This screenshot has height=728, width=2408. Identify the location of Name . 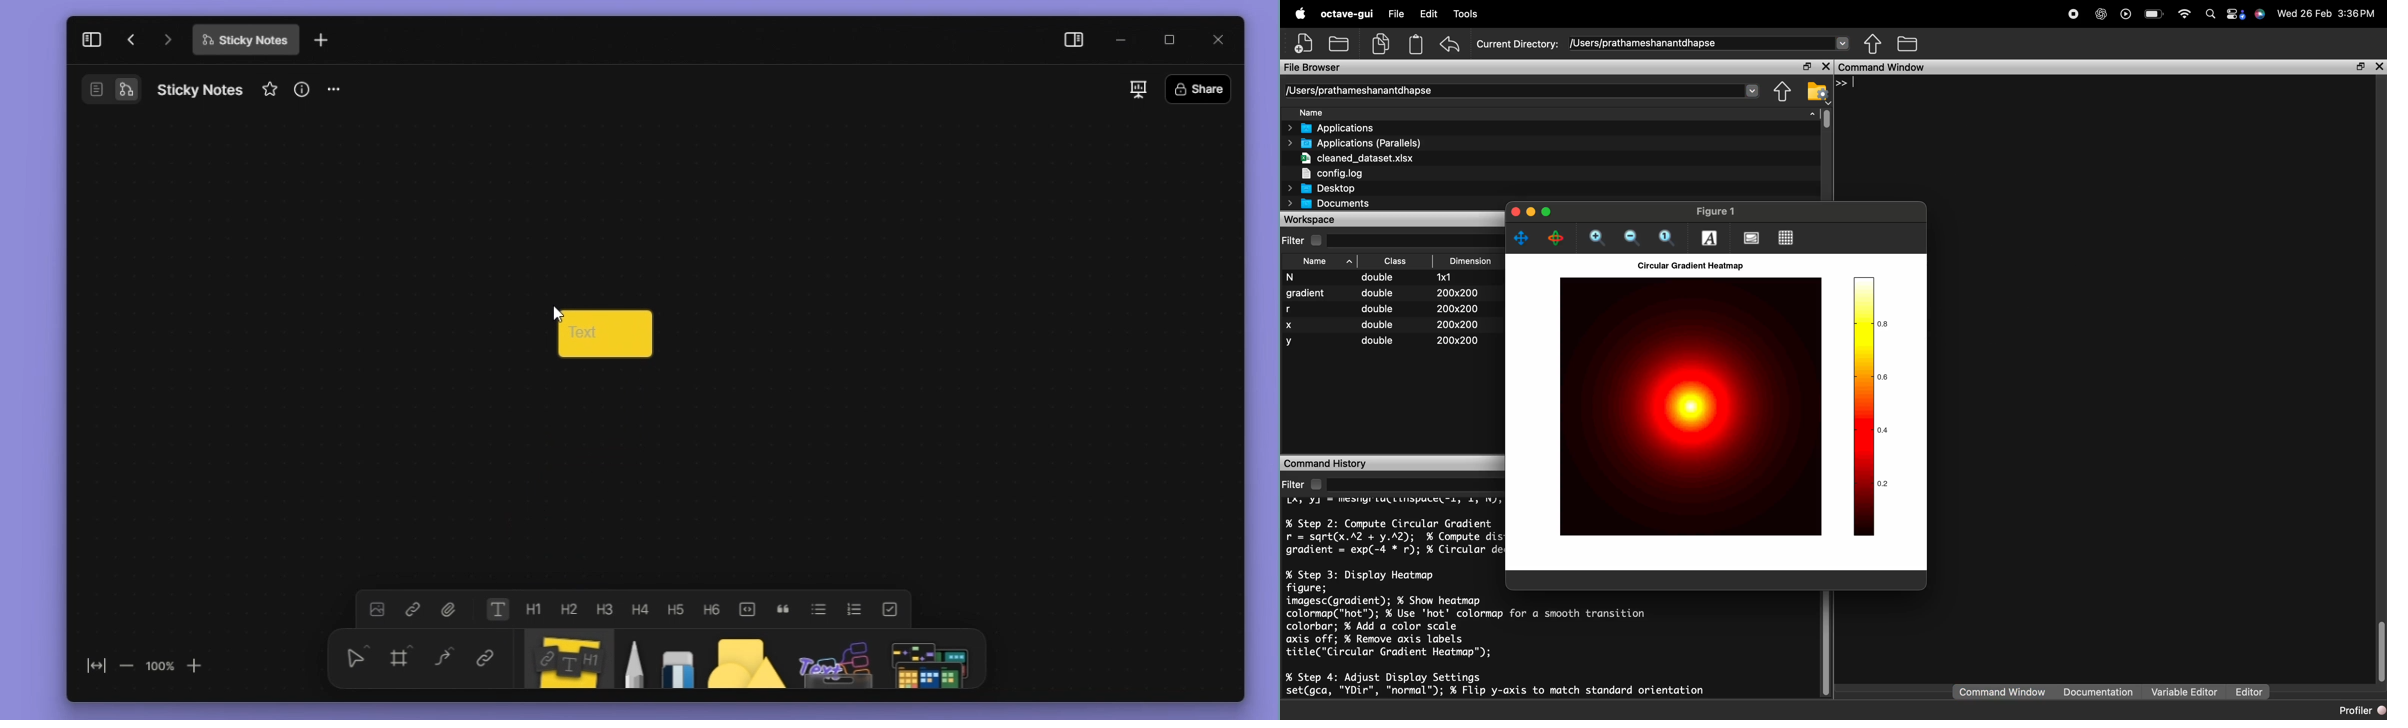
(1324, 262).